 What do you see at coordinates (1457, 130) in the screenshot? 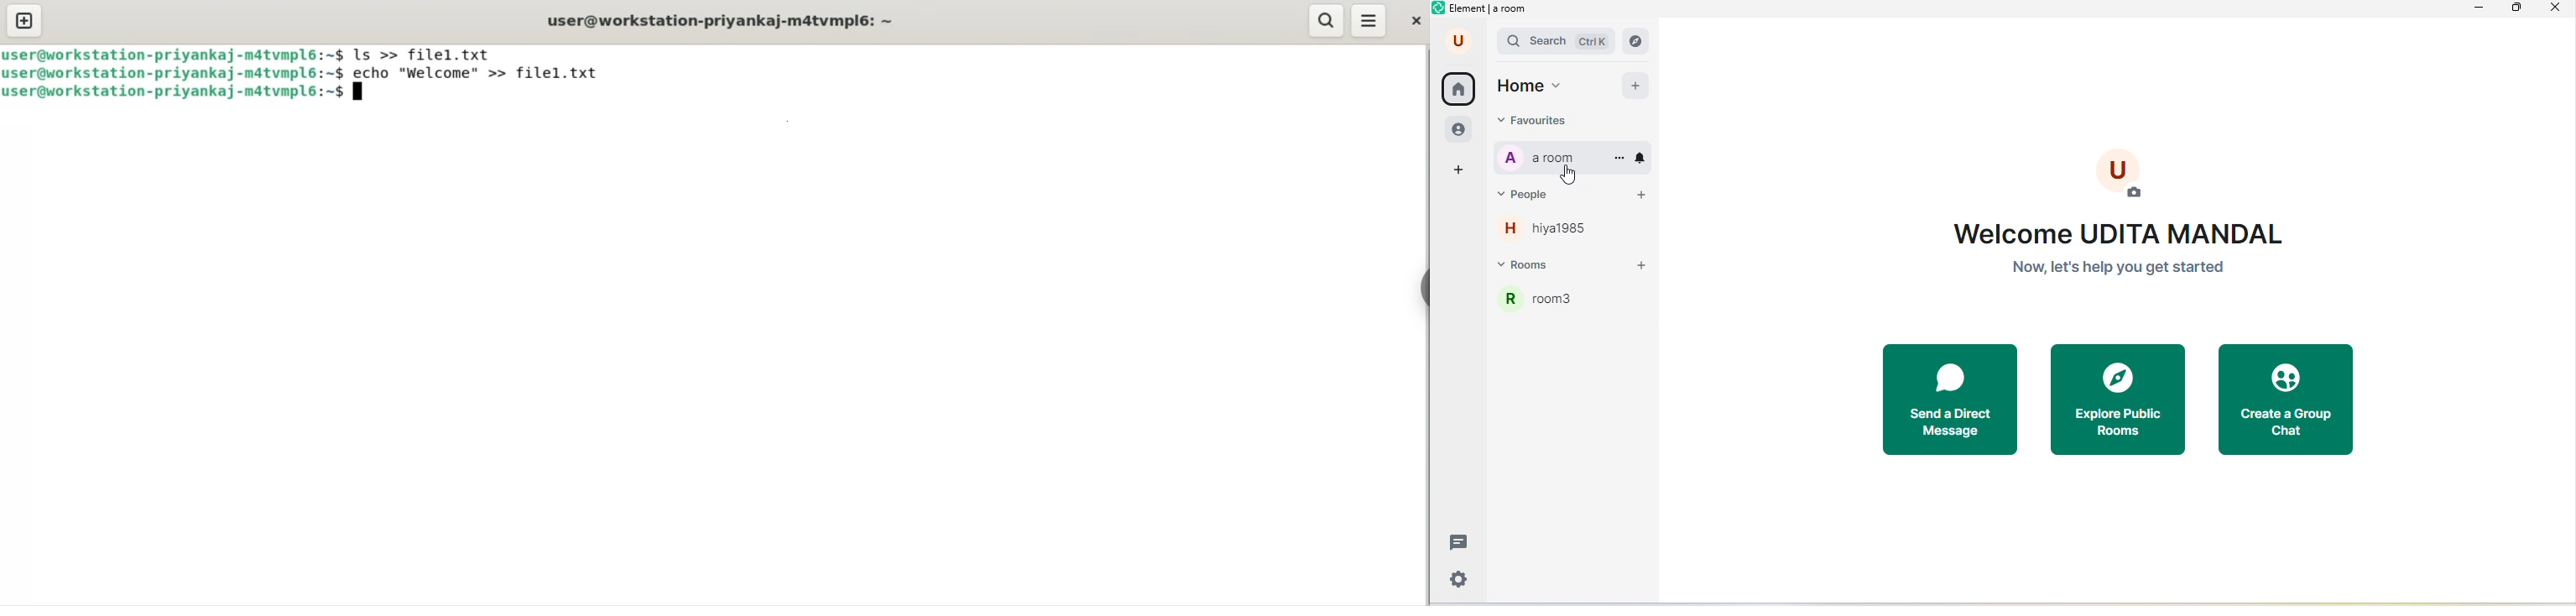
I see `people` at bounding box center [1457, 130].